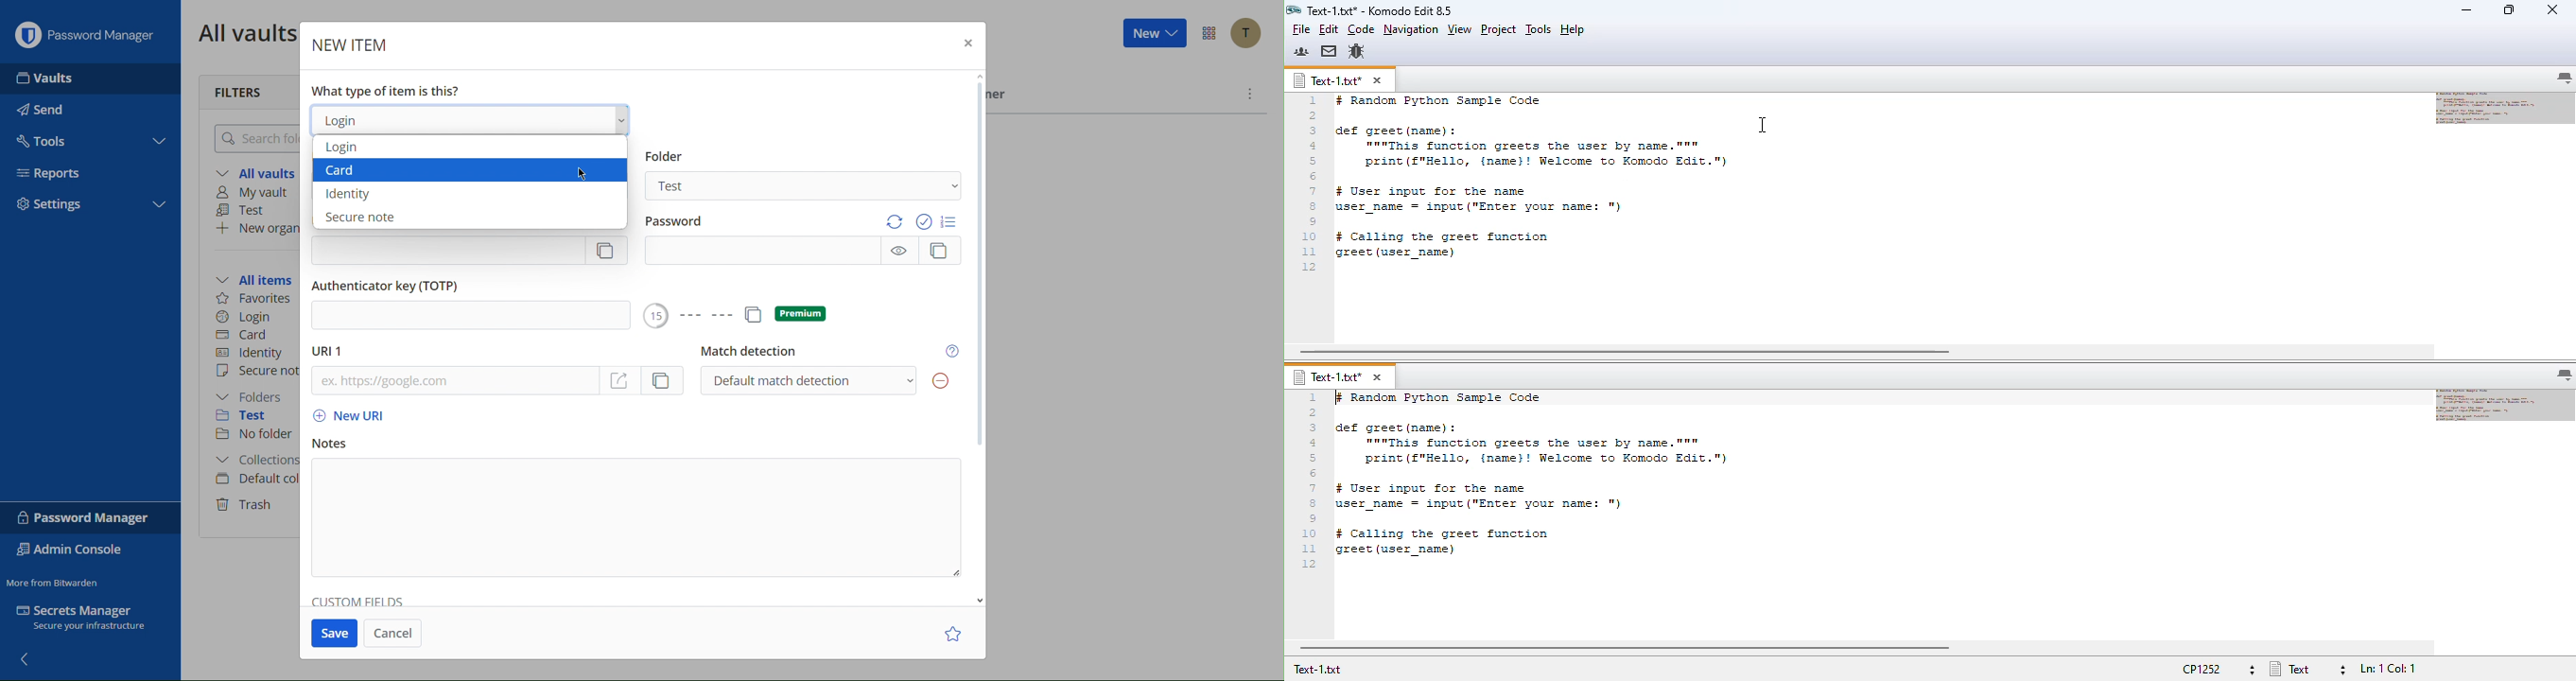 This screenshot has width=2576, height=700. Describe the element at coordinates (362, 217) in the screenshot. I see `Secure note` at that location.